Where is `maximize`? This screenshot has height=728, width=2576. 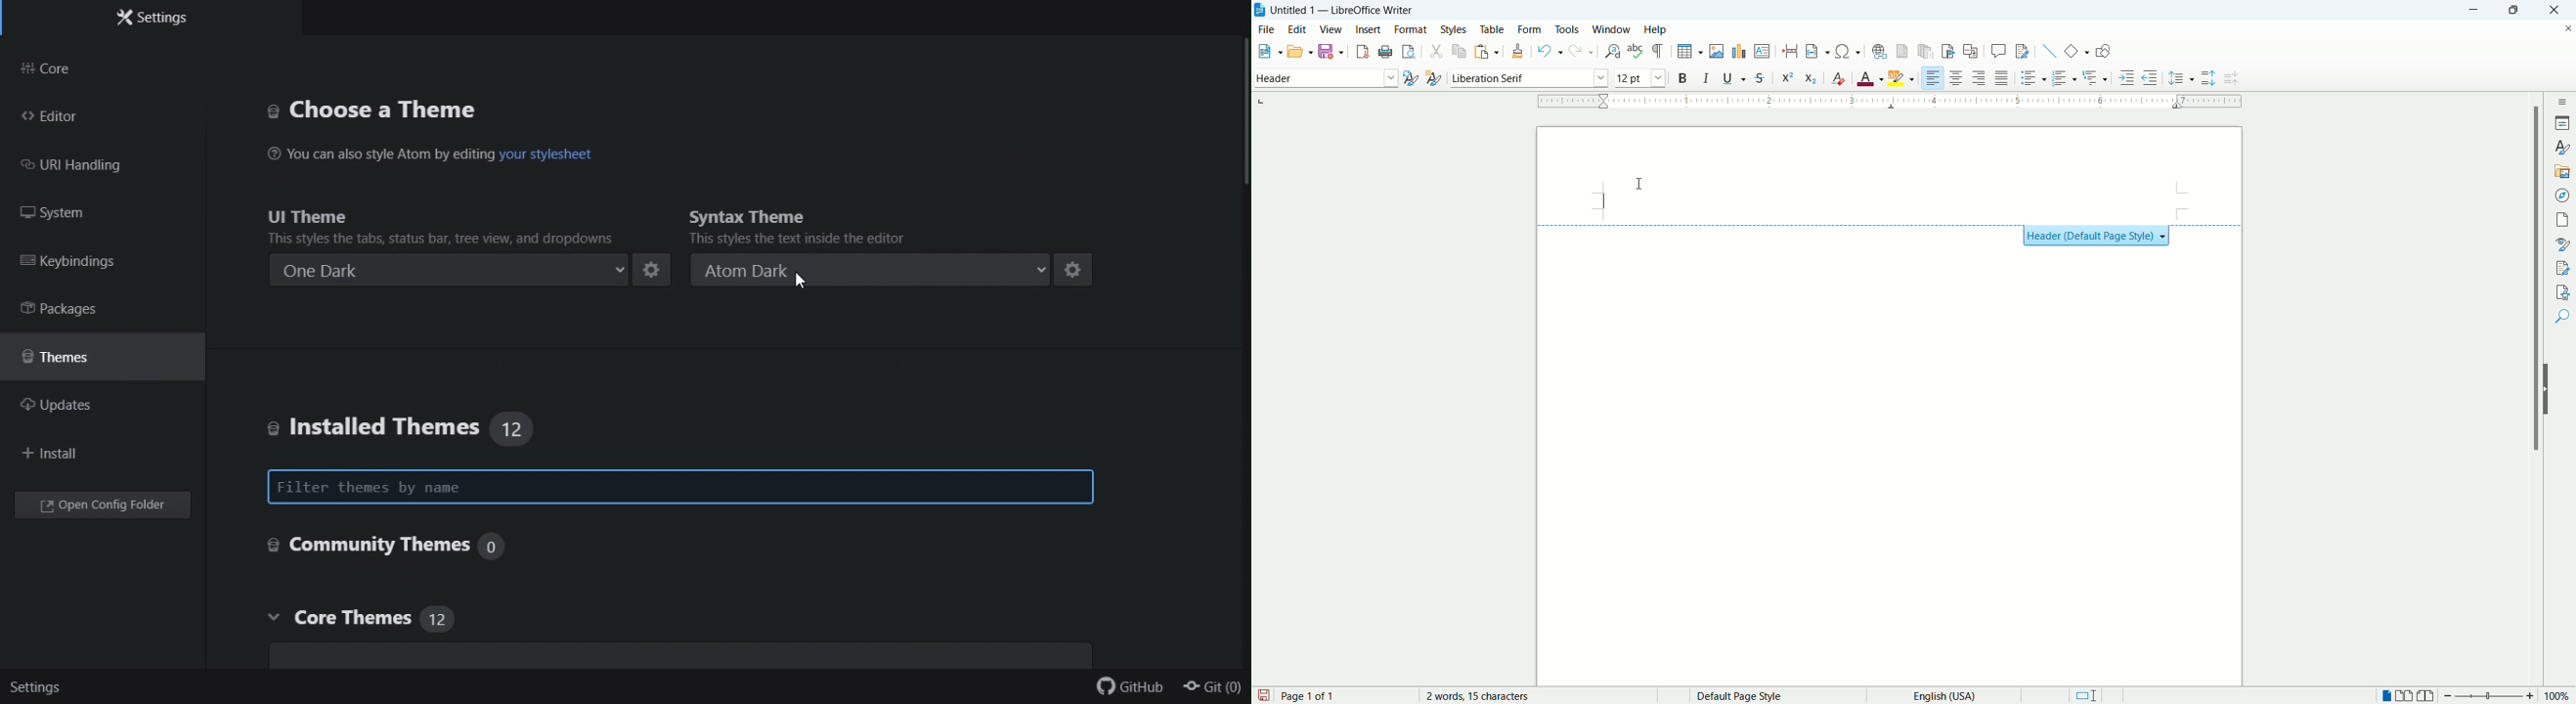 maximize is located at coordinates (2519, 10).